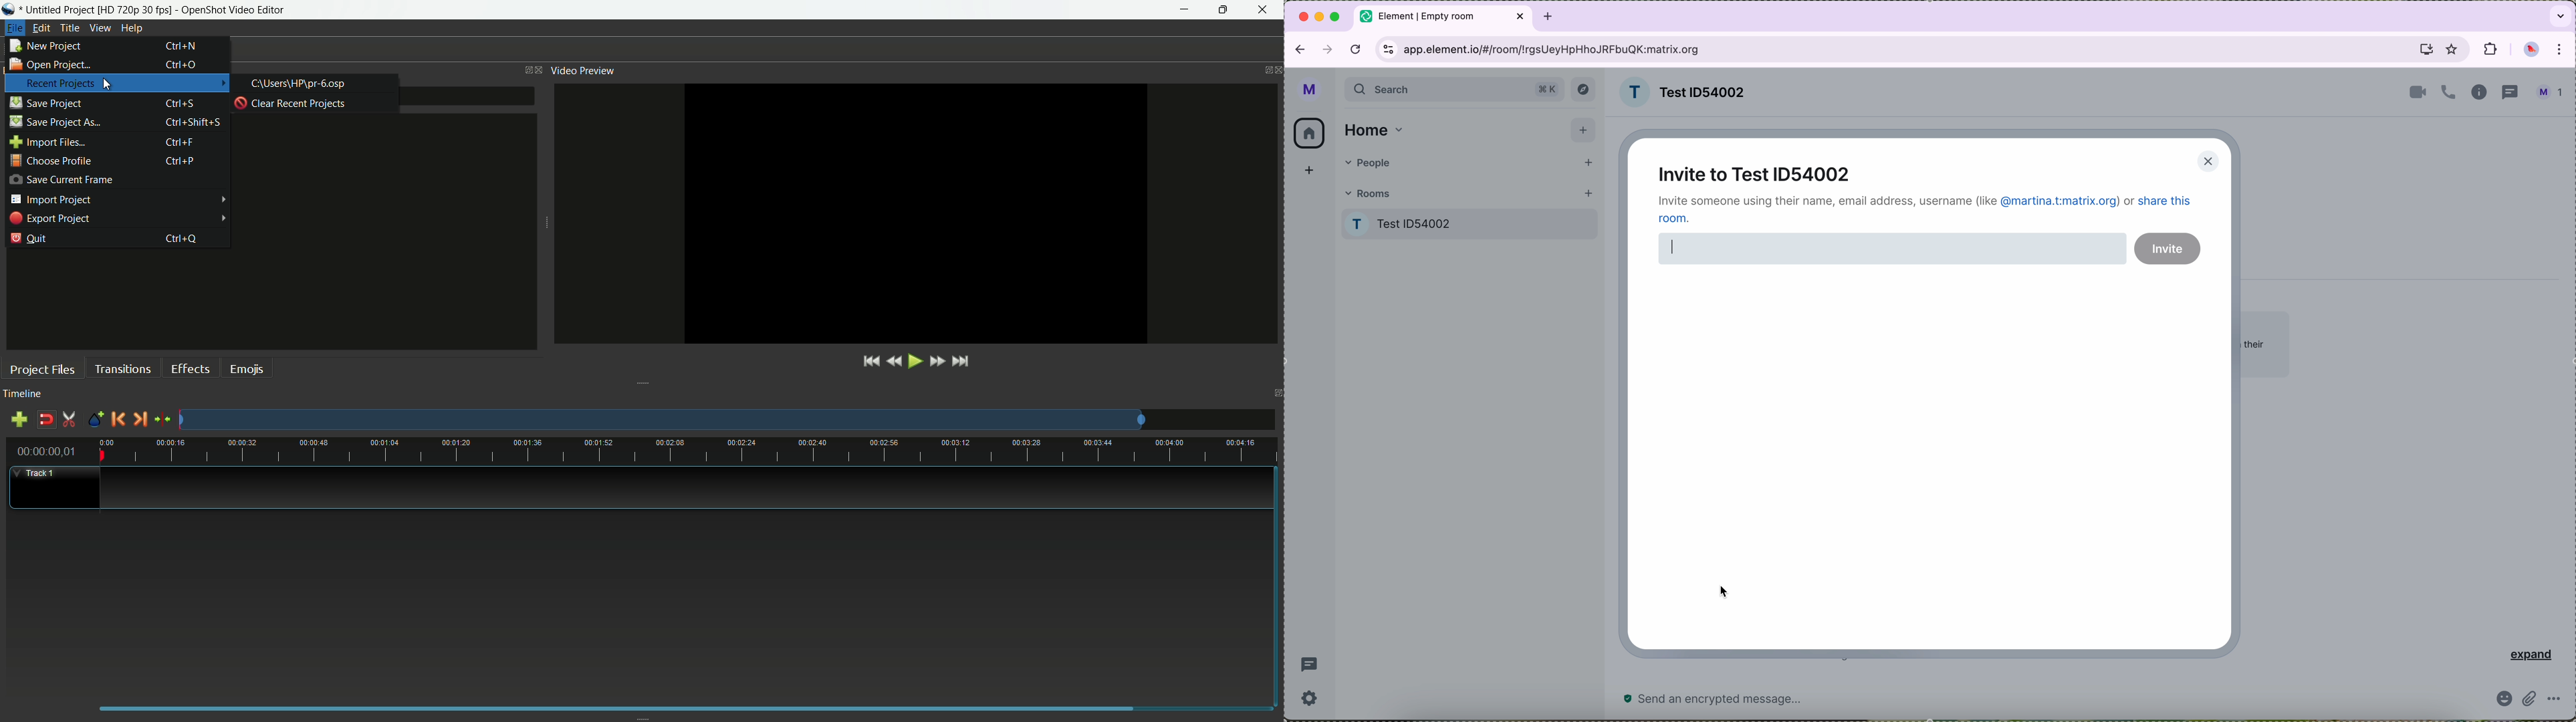 The image size is (2576, 728). I want to click on profile, so click(2552, 93).